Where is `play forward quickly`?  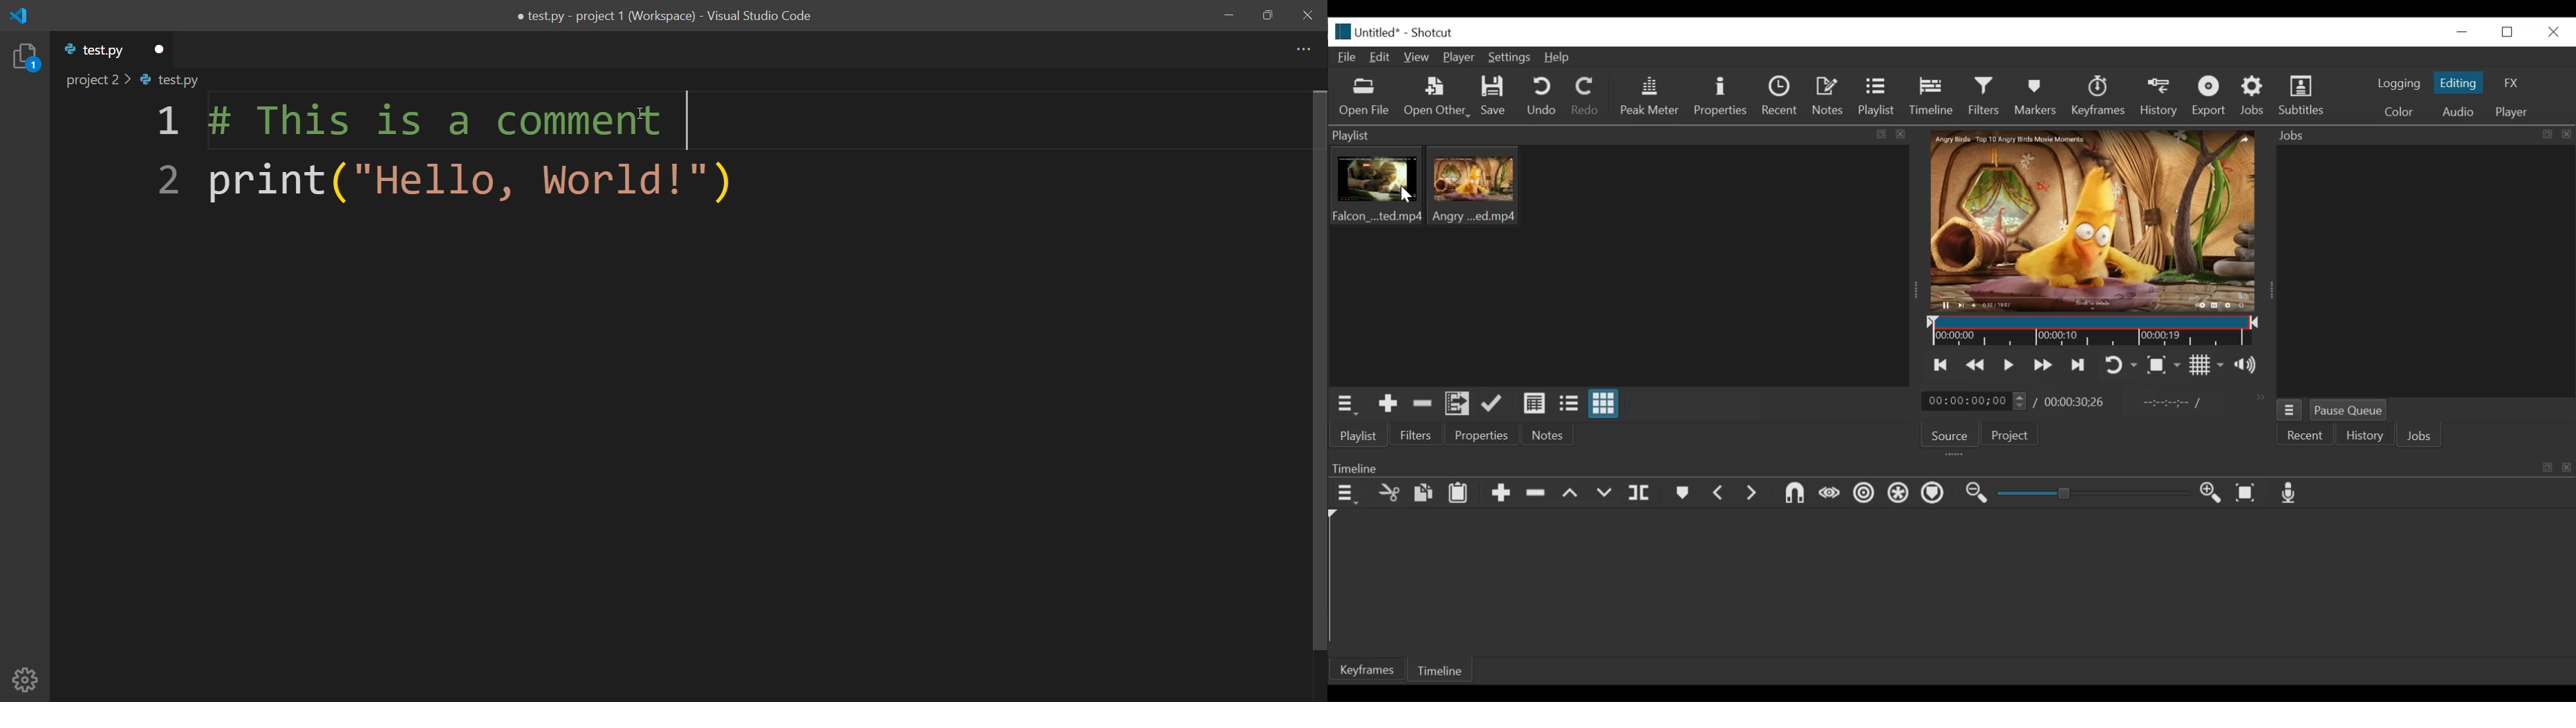
play forward quickly is located at coordinates (2045, 367).